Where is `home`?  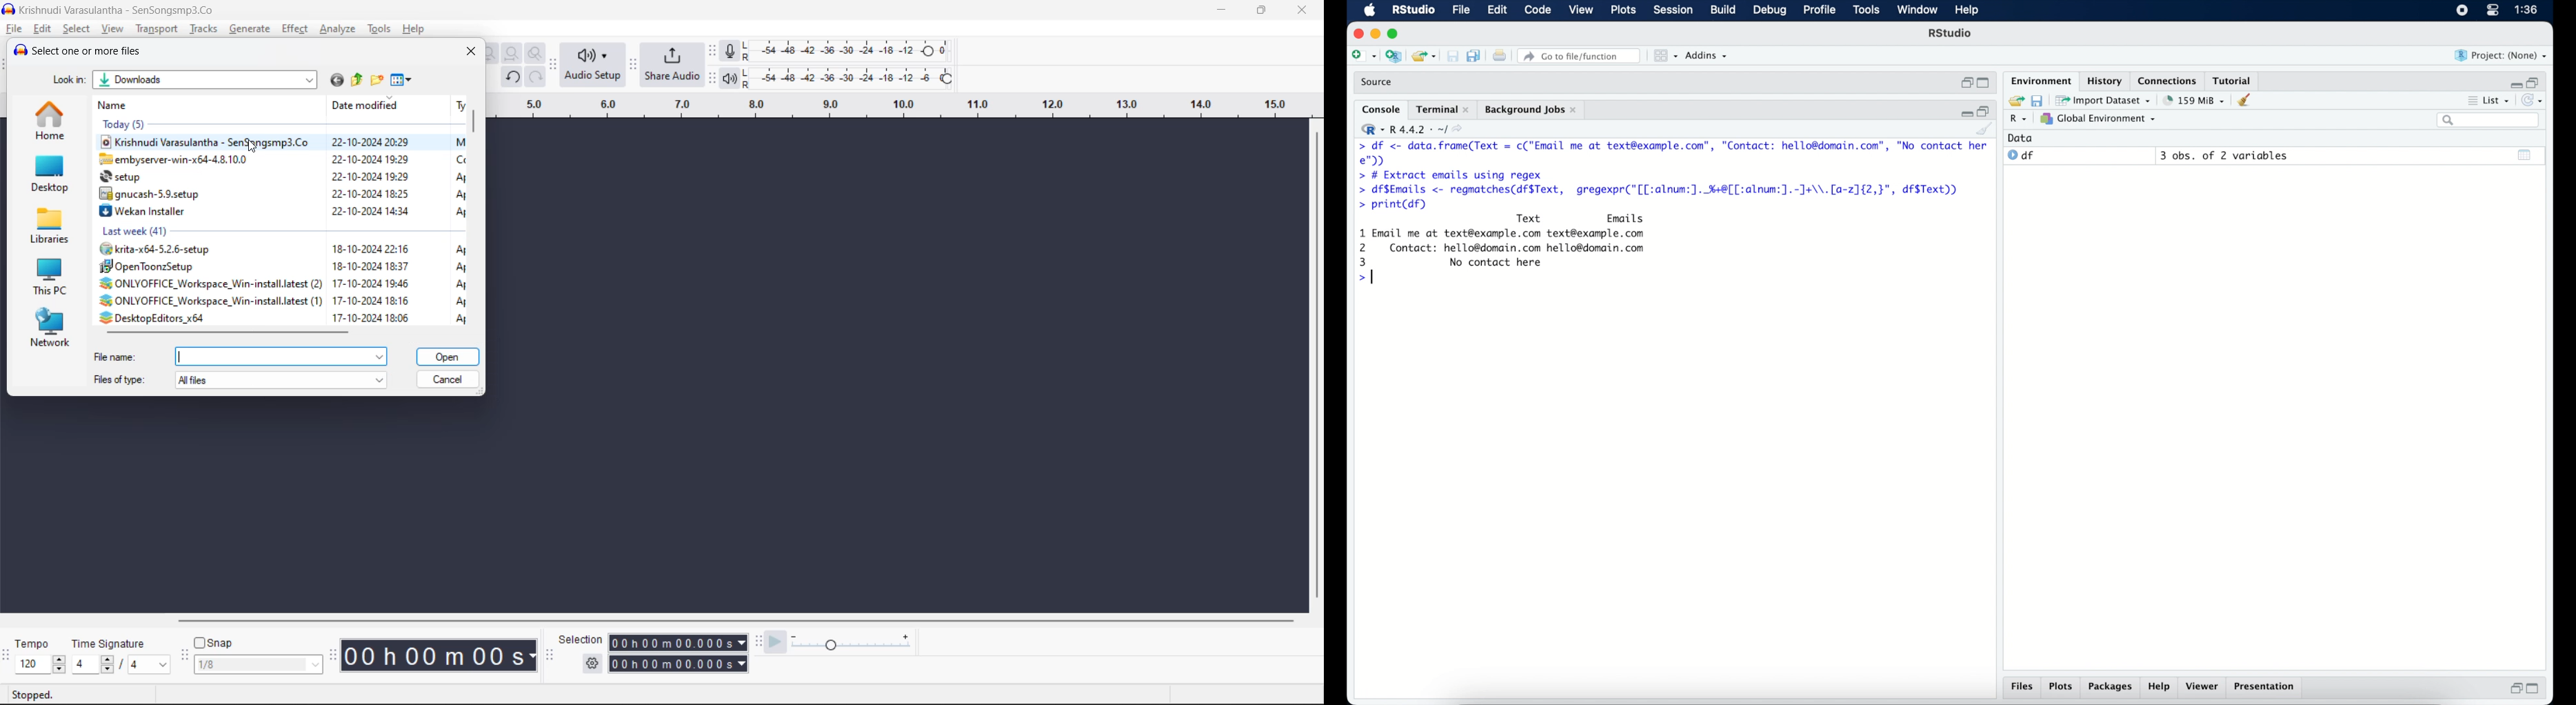 home is located at coordinates (49, 122).